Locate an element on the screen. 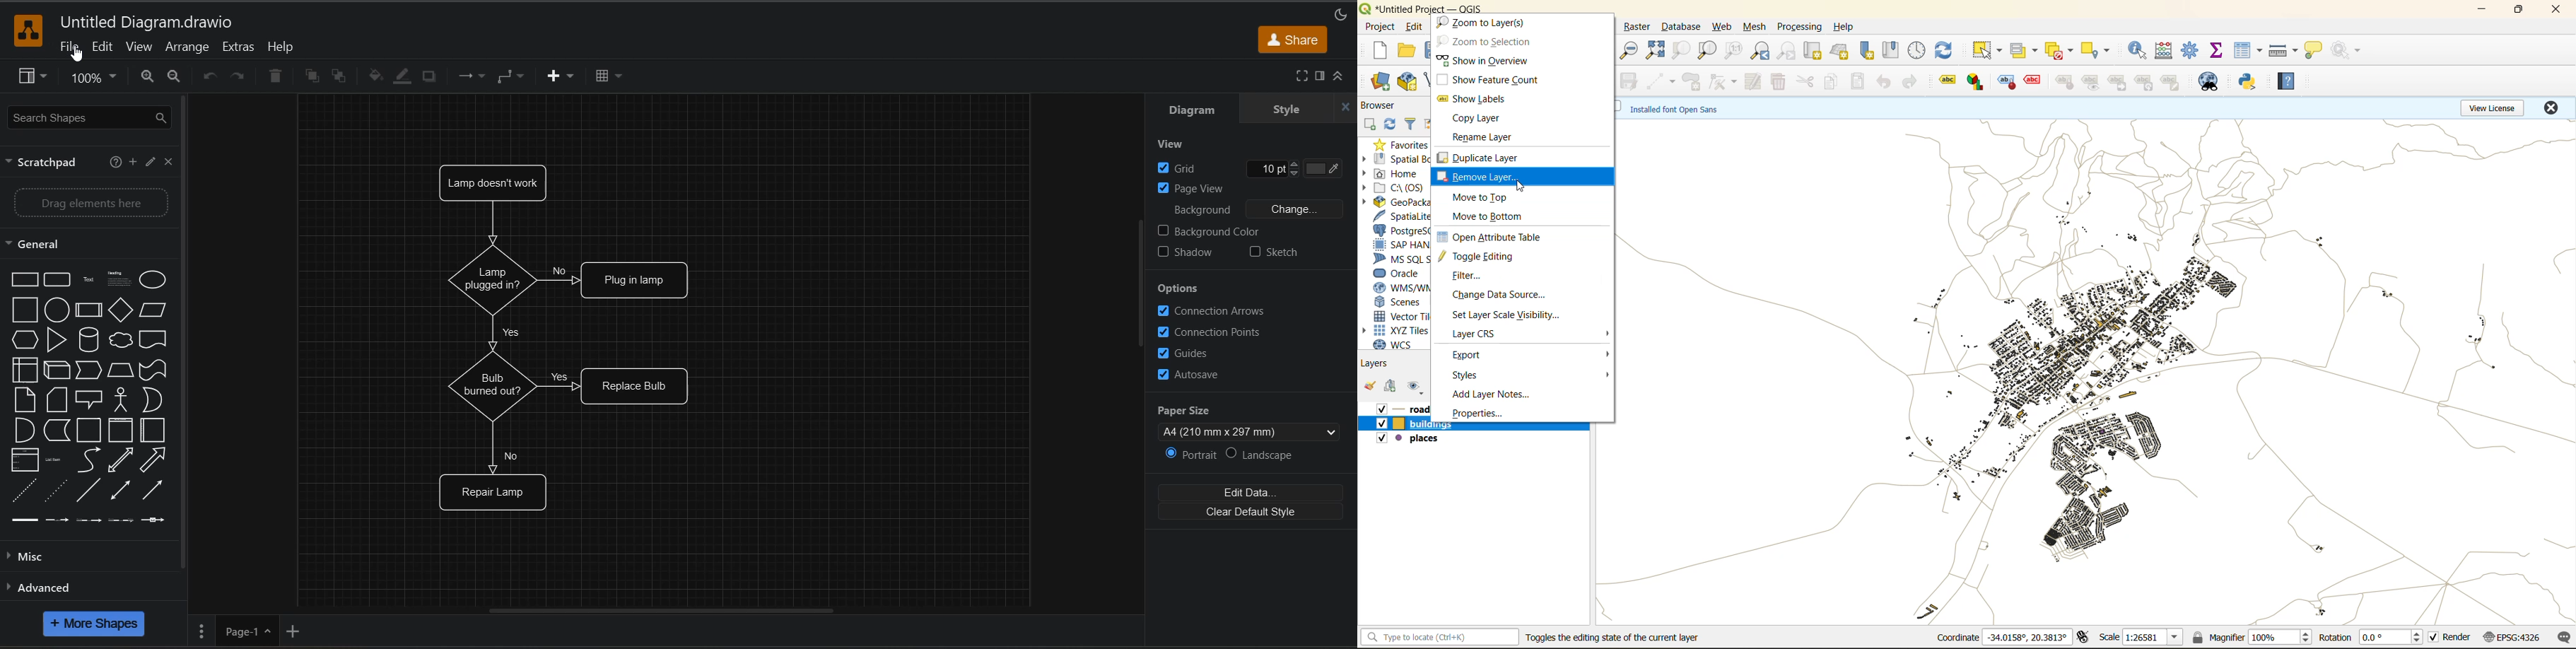 This screenshot has width=2576, height=672. magnifier is located at coordinates (2252, 639).